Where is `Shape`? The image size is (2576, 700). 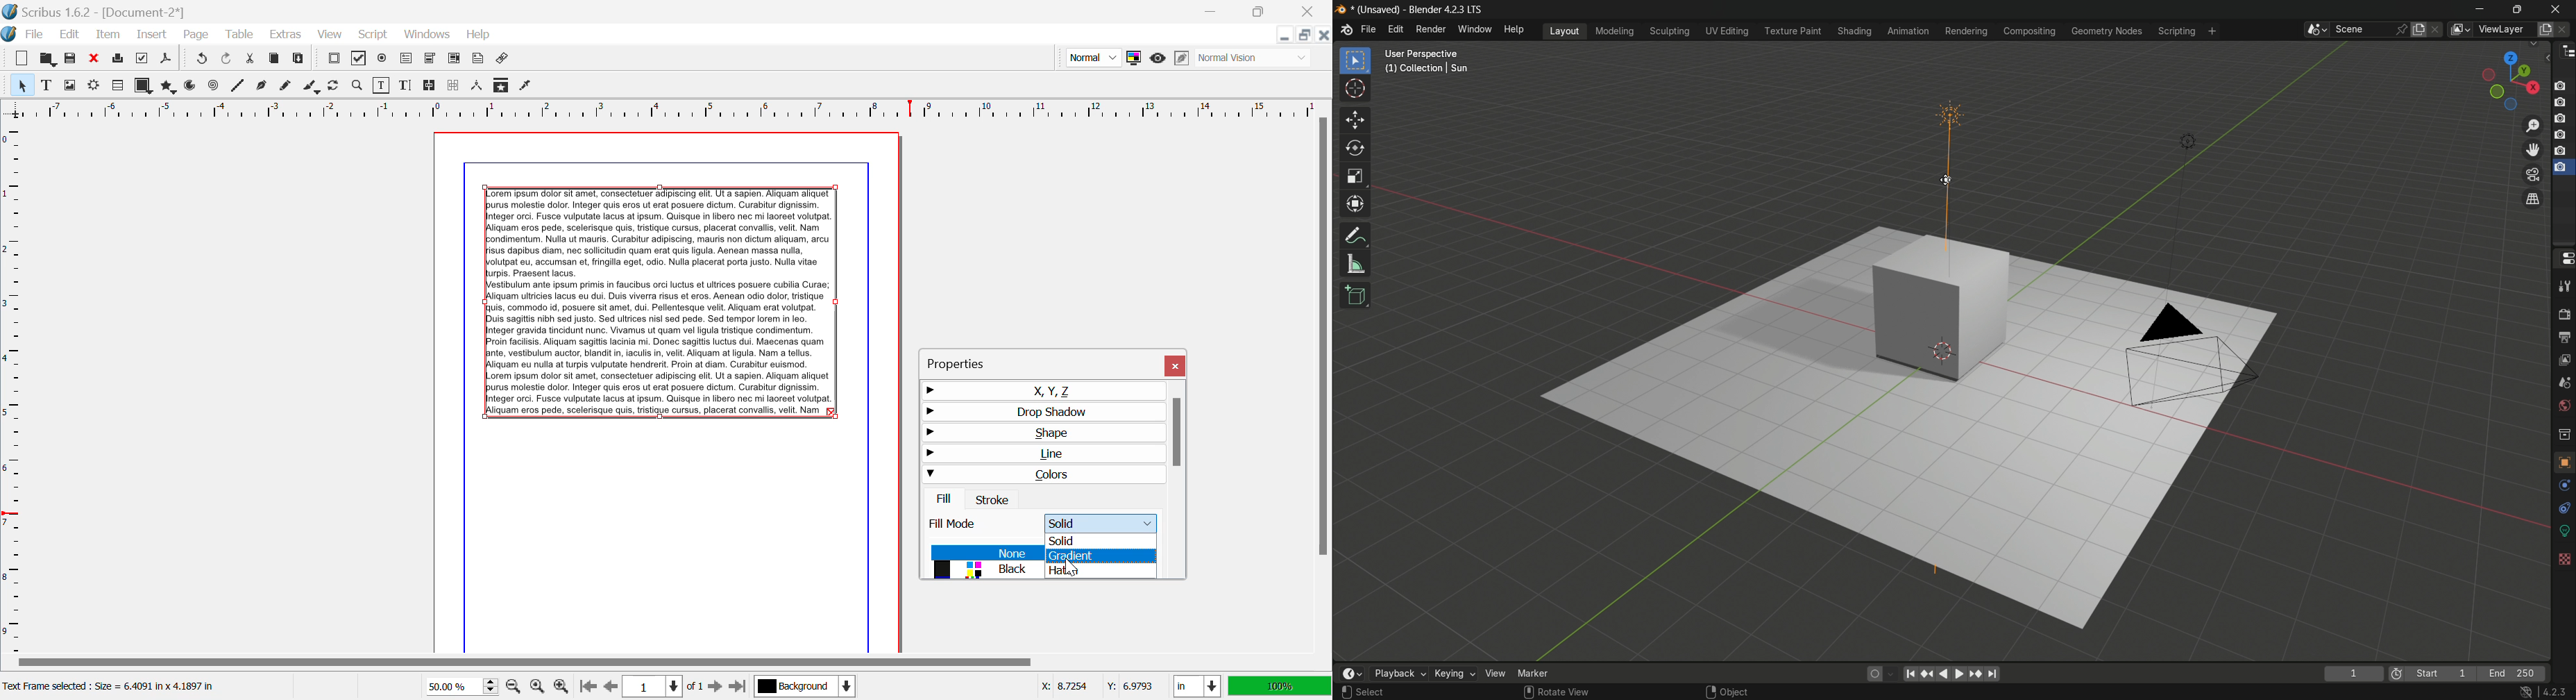 Shape is located at coordinates (1040, 433).